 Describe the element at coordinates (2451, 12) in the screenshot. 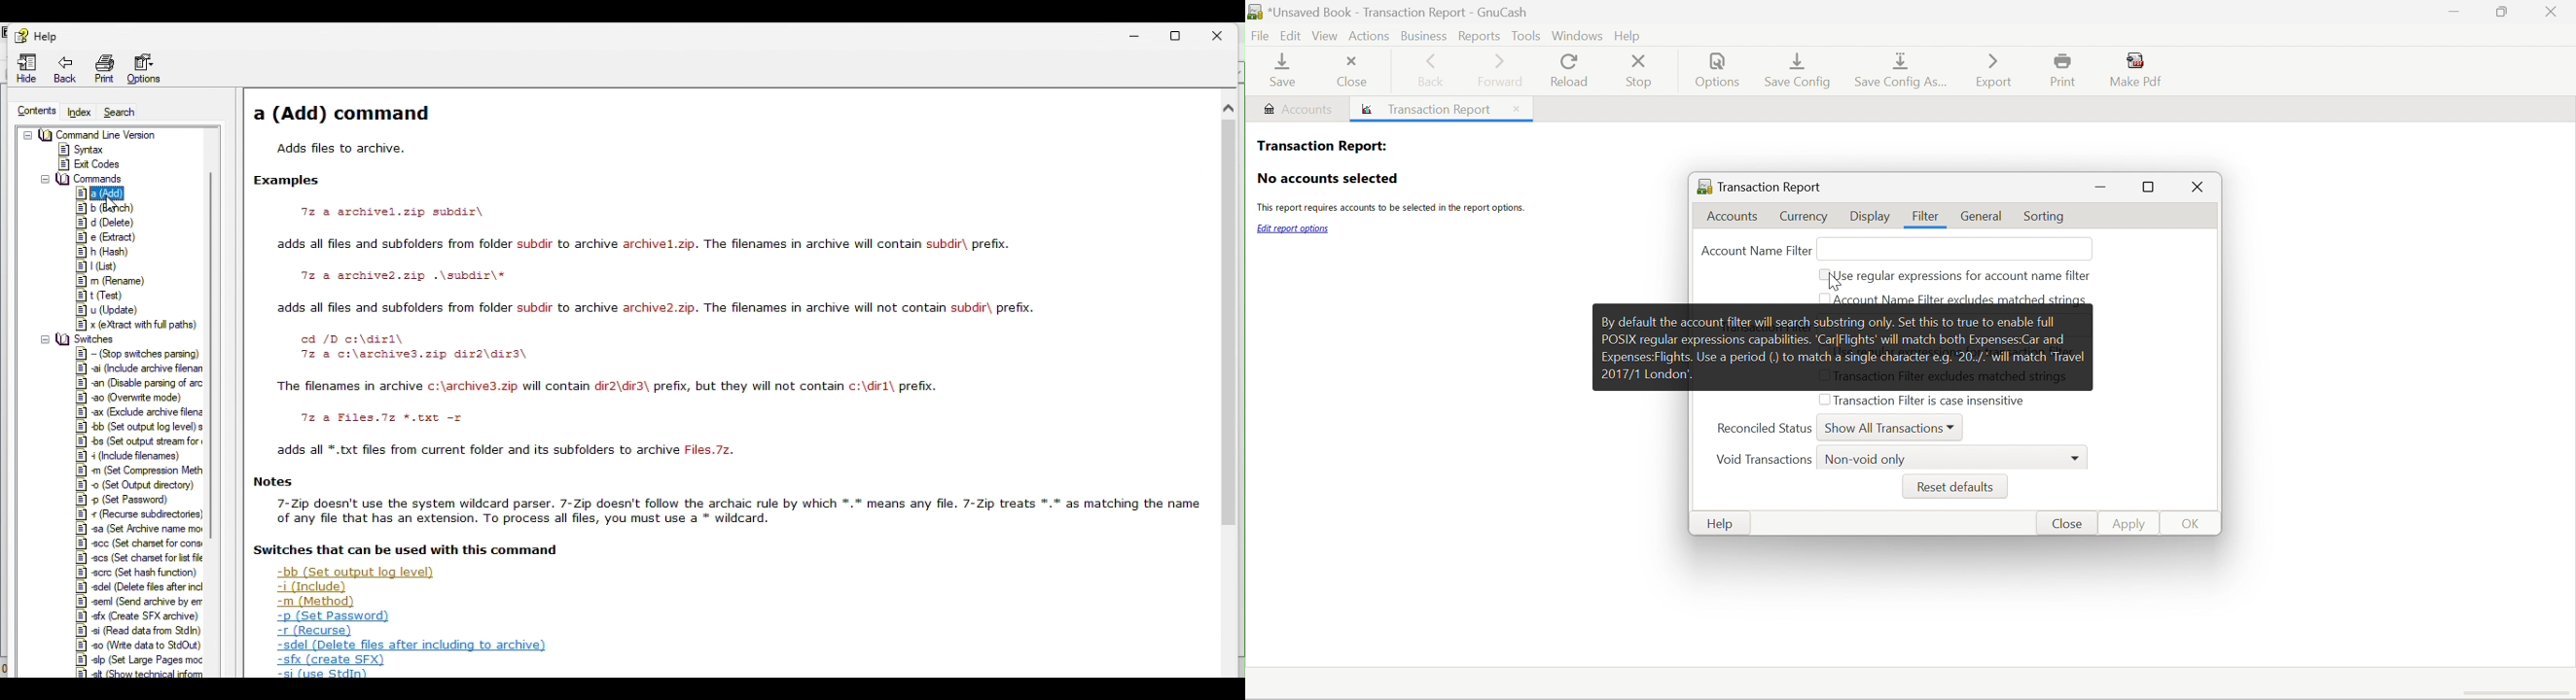

I see `Minimize` at that location.